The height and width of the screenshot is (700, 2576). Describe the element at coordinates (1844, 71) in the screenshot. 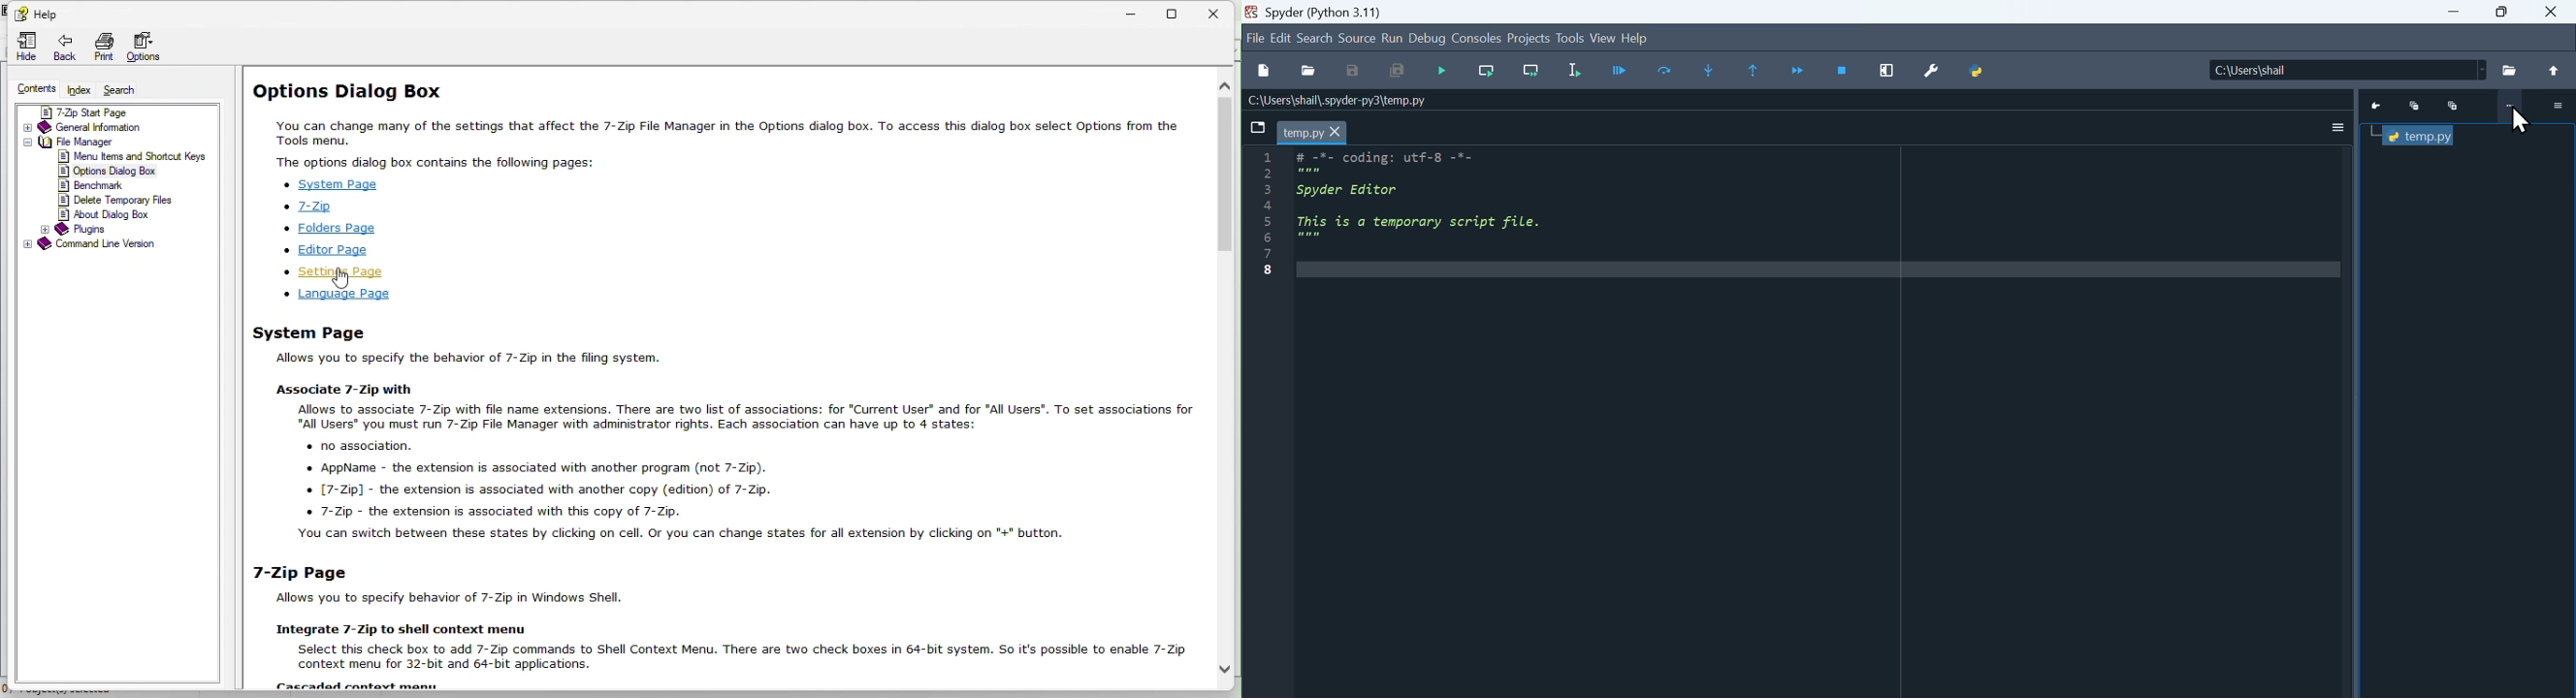

I see `Stop debugging` at that location.